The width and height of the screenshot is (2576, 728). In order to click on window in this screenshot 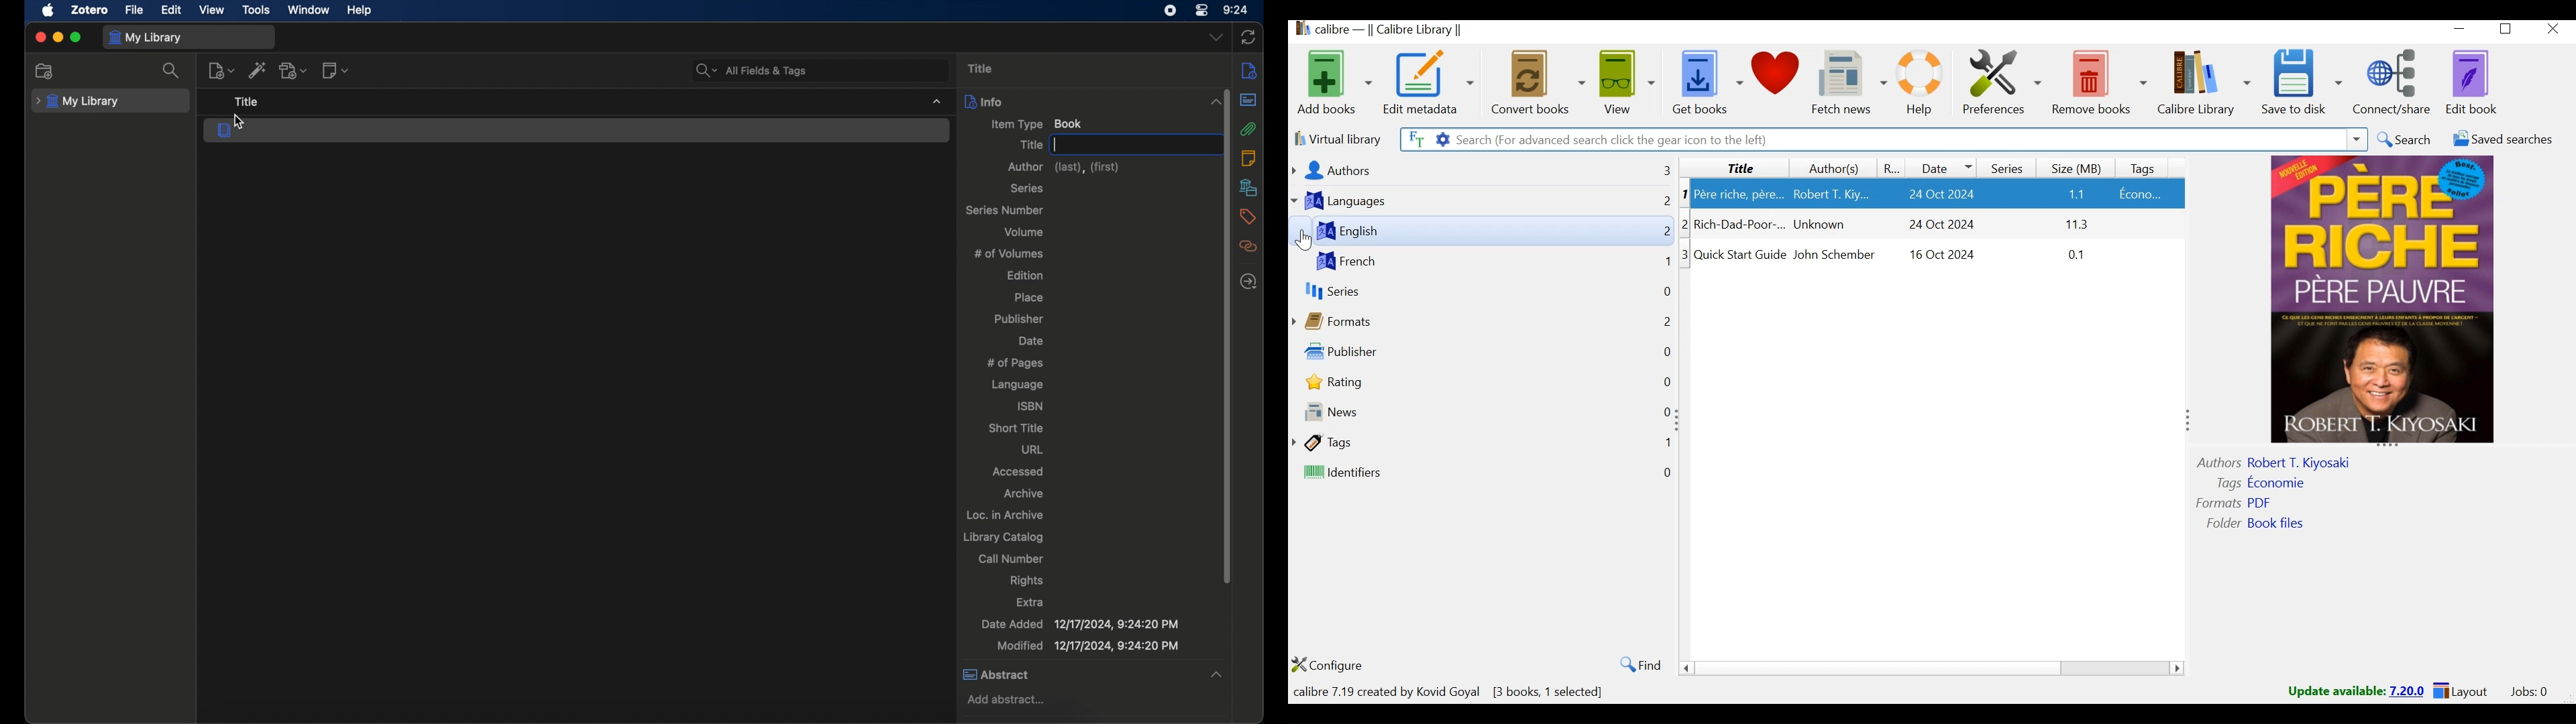, I will do `click(311, 10)`.